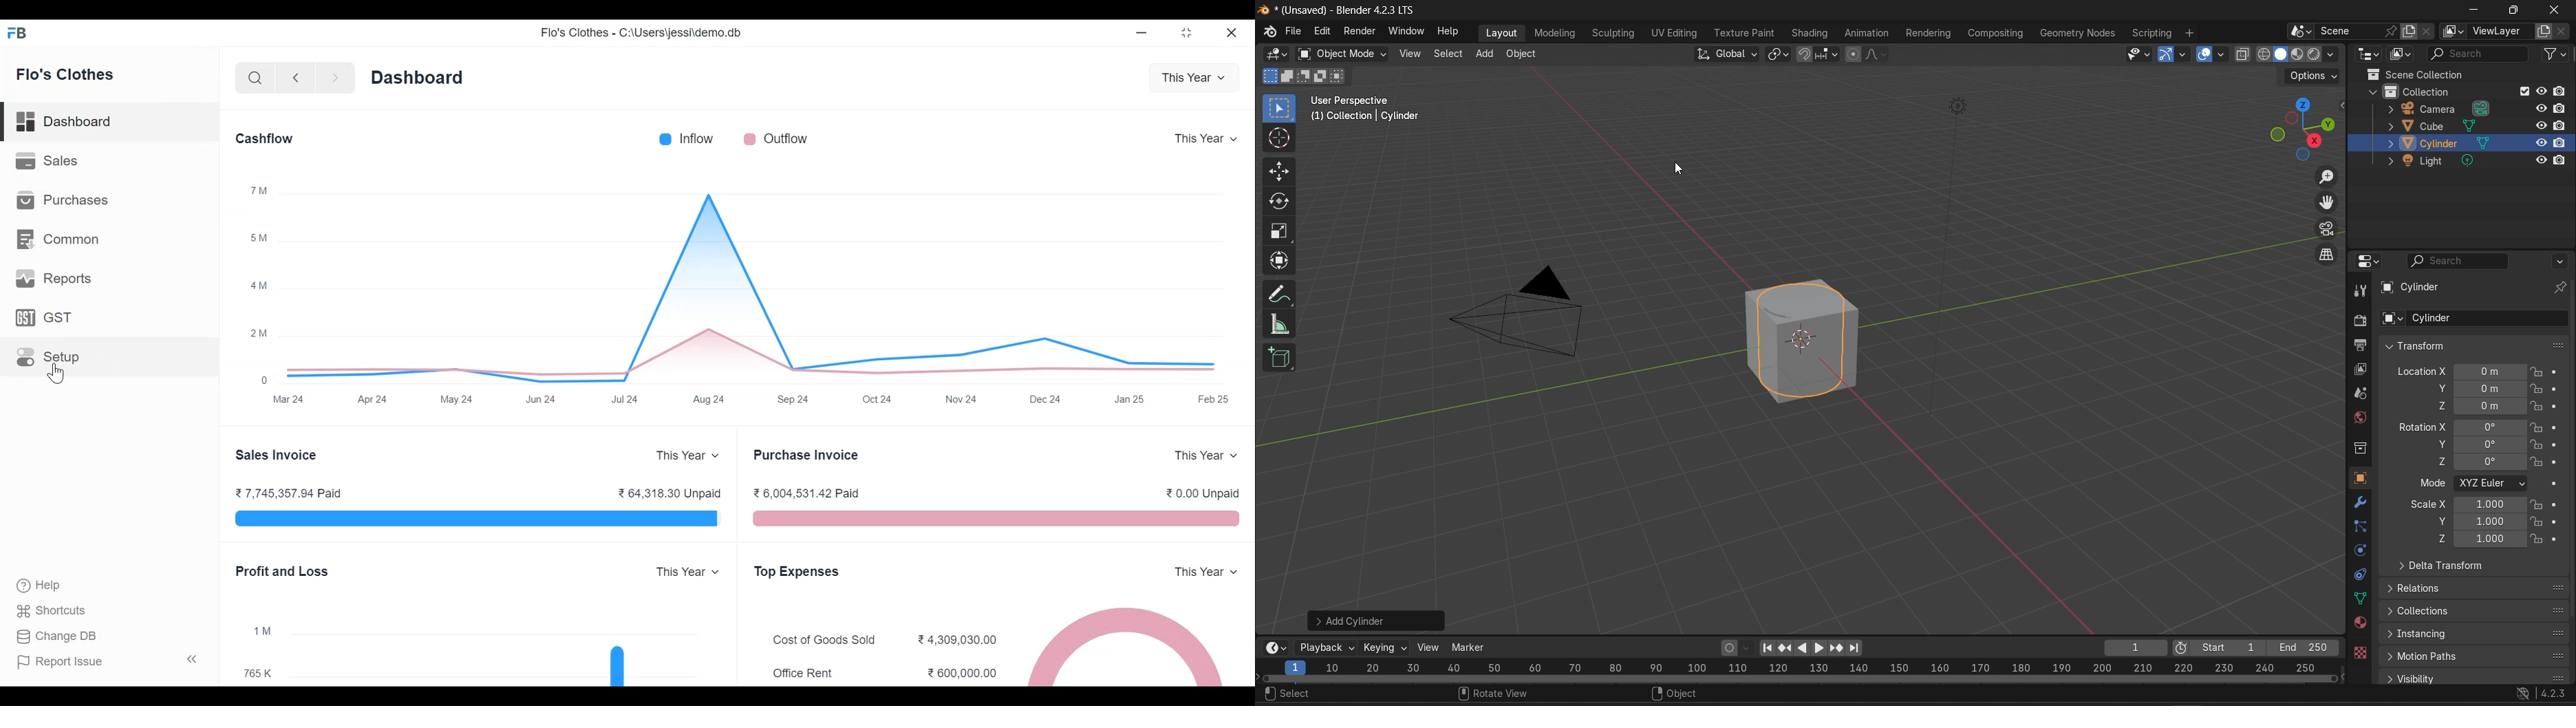 This screenshot has width=2576, height=728. Describe the element at coordinates (2330, 229) in the screenshot. I see `toggle camera view` at that location.